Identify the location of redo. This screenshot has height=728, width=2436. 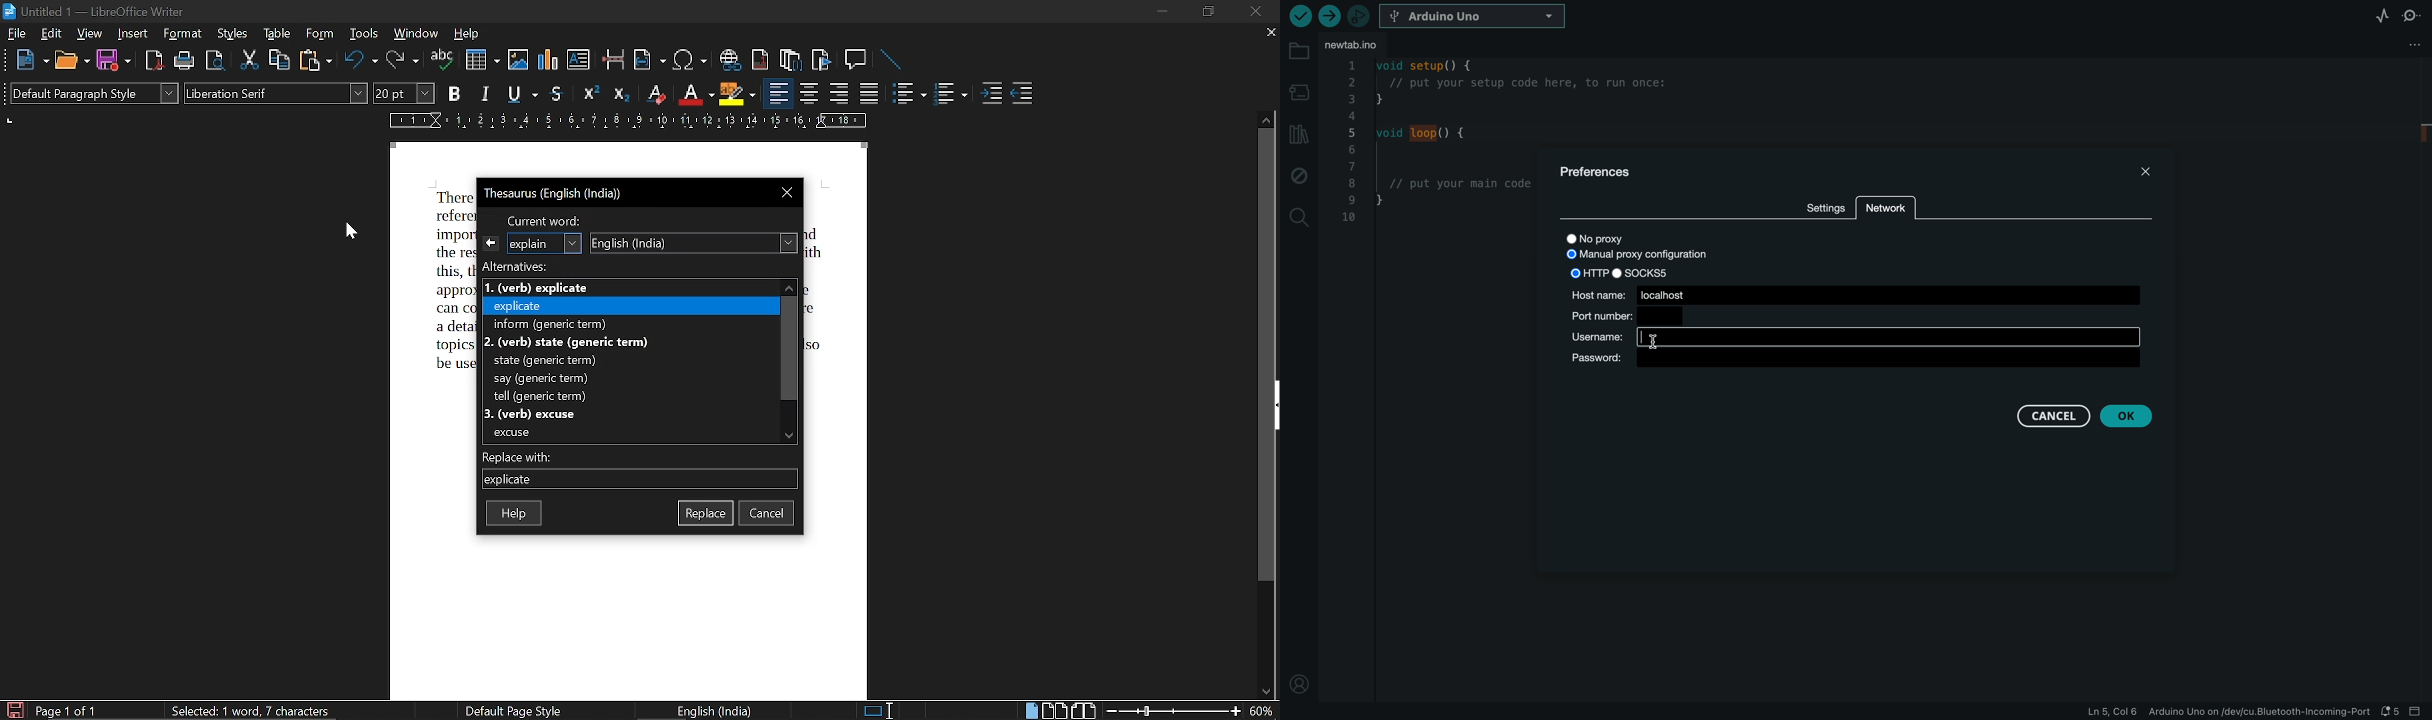
(402, 61).